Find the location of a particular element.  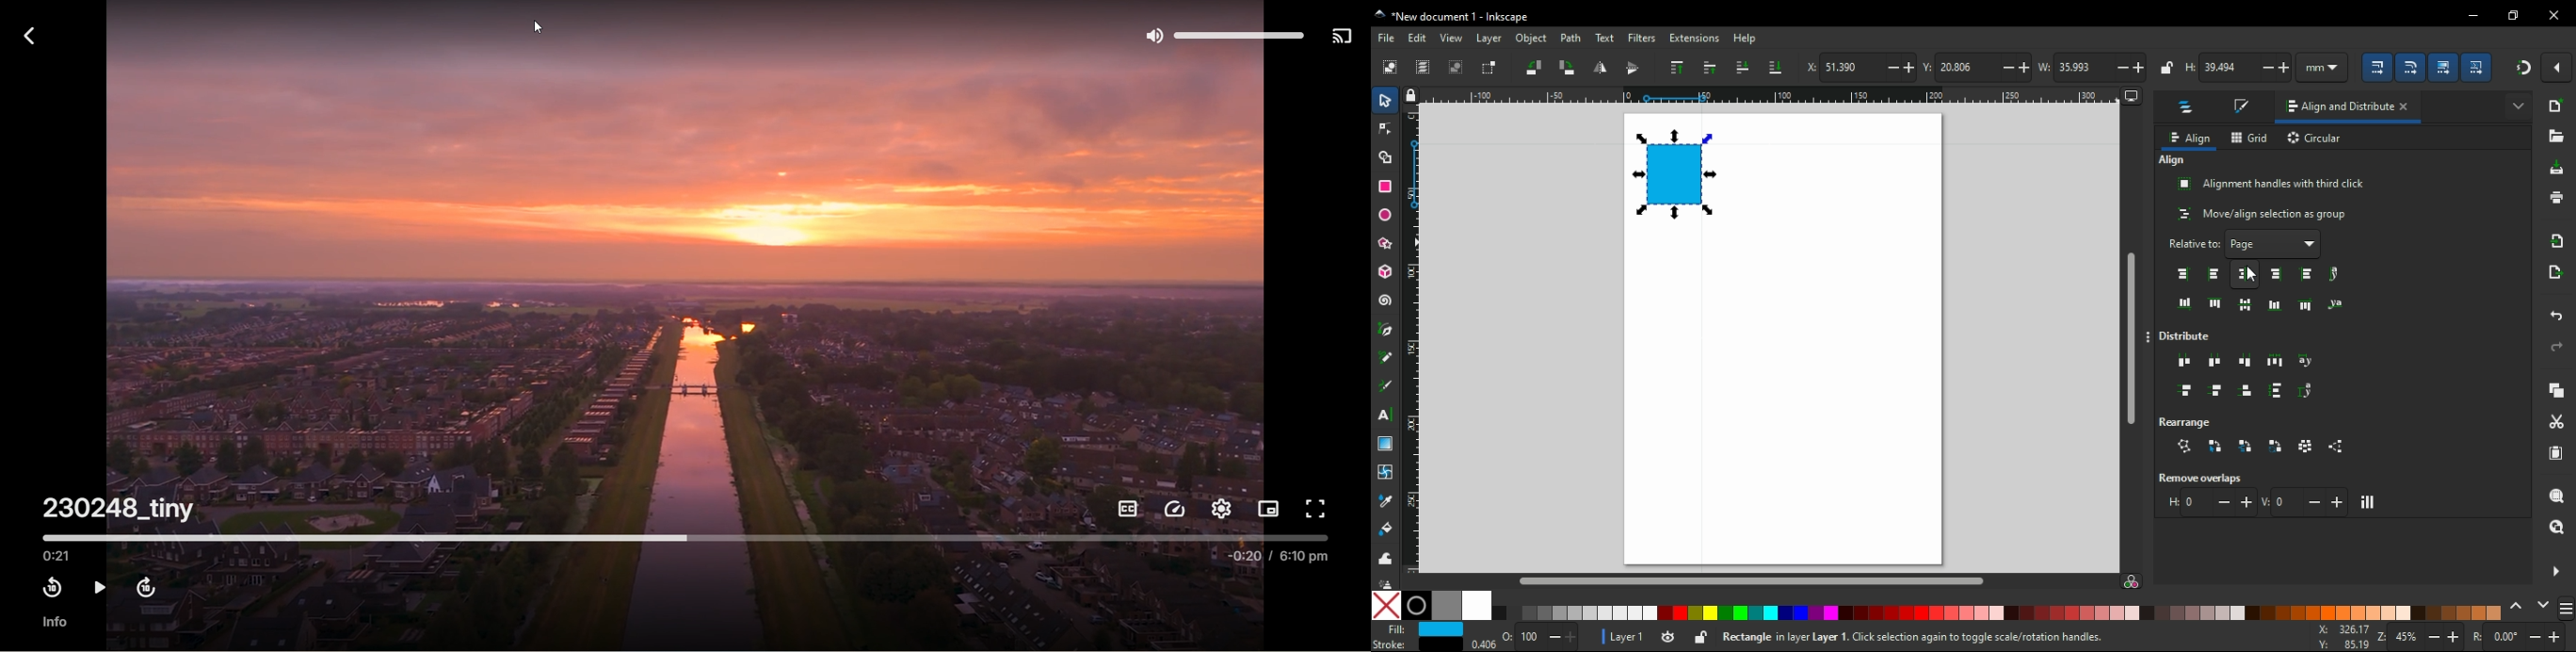

when scaling a rectangle, scale the radii of the rounded corners is located at coordinates (2414, 66).